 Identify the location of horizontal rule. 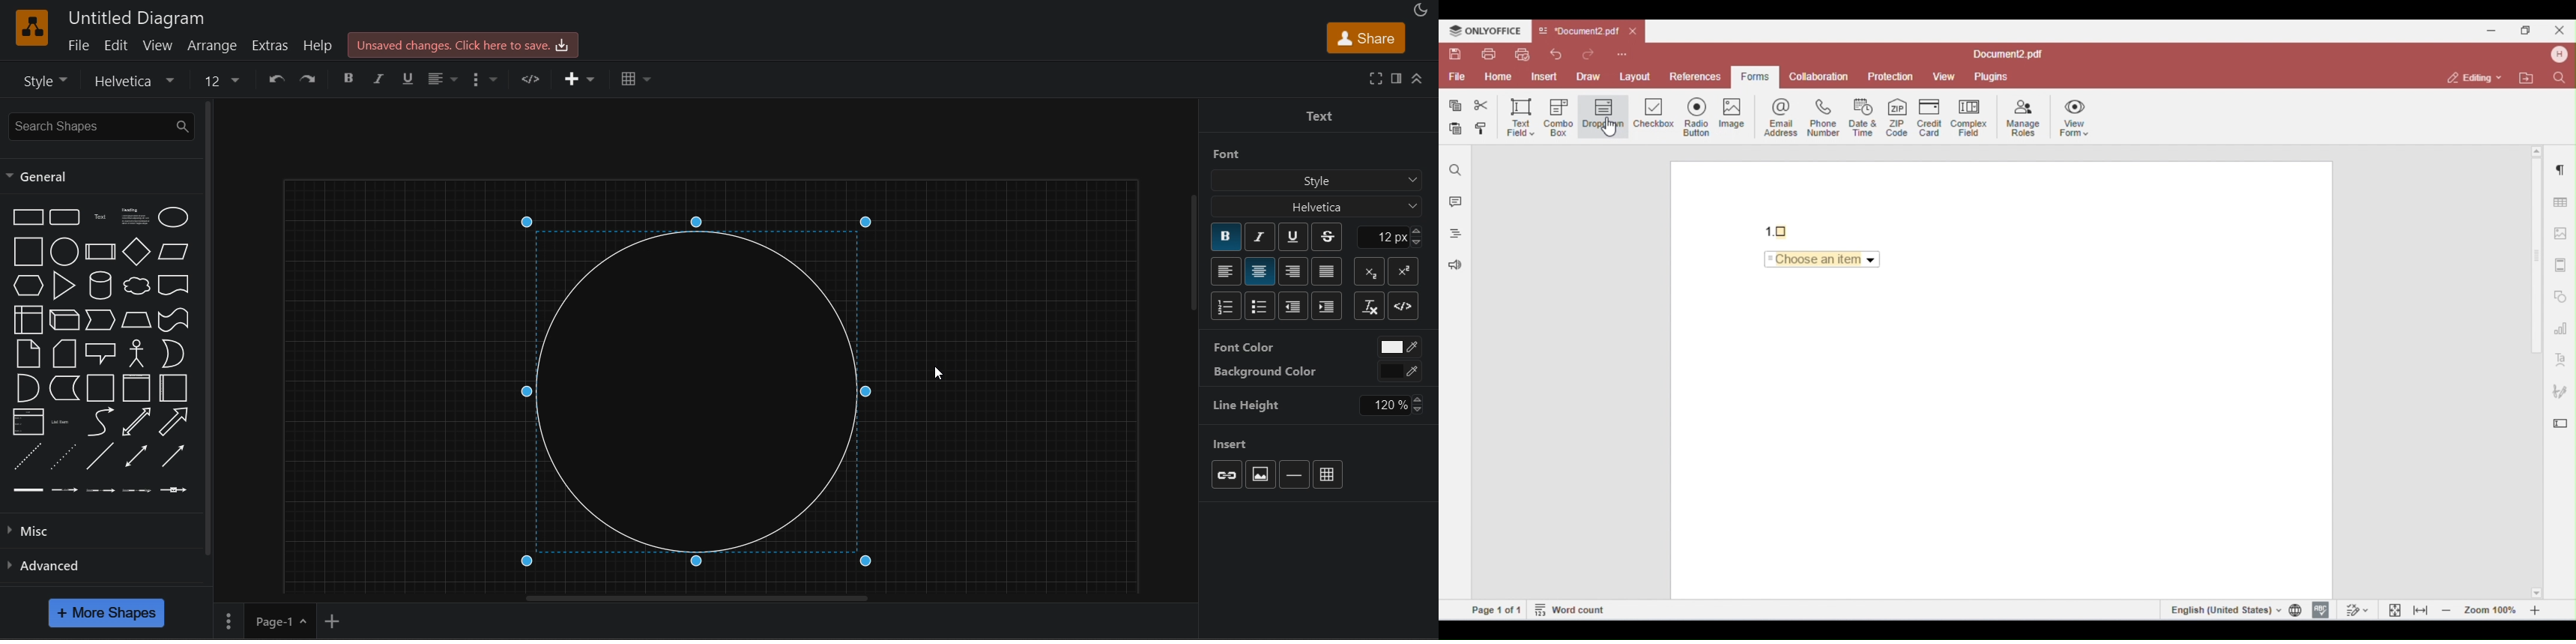
(1293, 474).